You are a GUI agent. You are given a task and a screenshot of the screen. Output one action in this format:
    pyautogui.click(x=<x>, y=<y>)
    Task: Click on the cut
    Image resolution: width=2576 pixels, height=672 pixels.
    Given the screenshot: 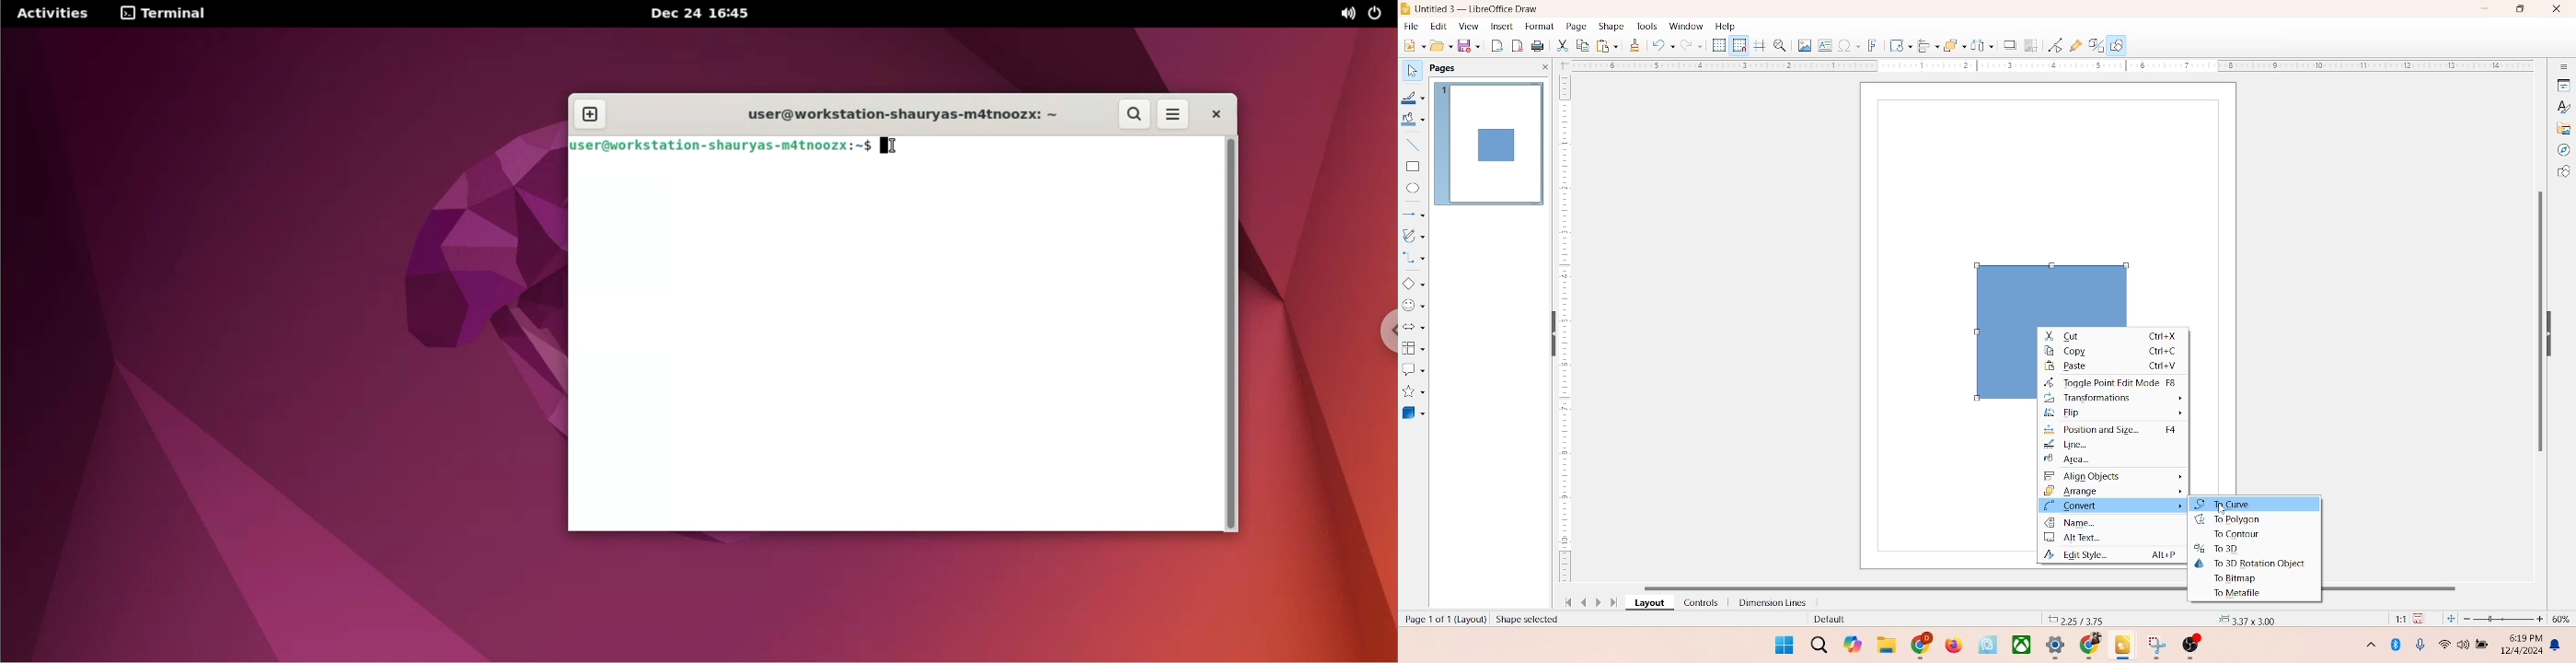 What is the action you would take?
    pyautogui.click(x=1563, y=47)
    